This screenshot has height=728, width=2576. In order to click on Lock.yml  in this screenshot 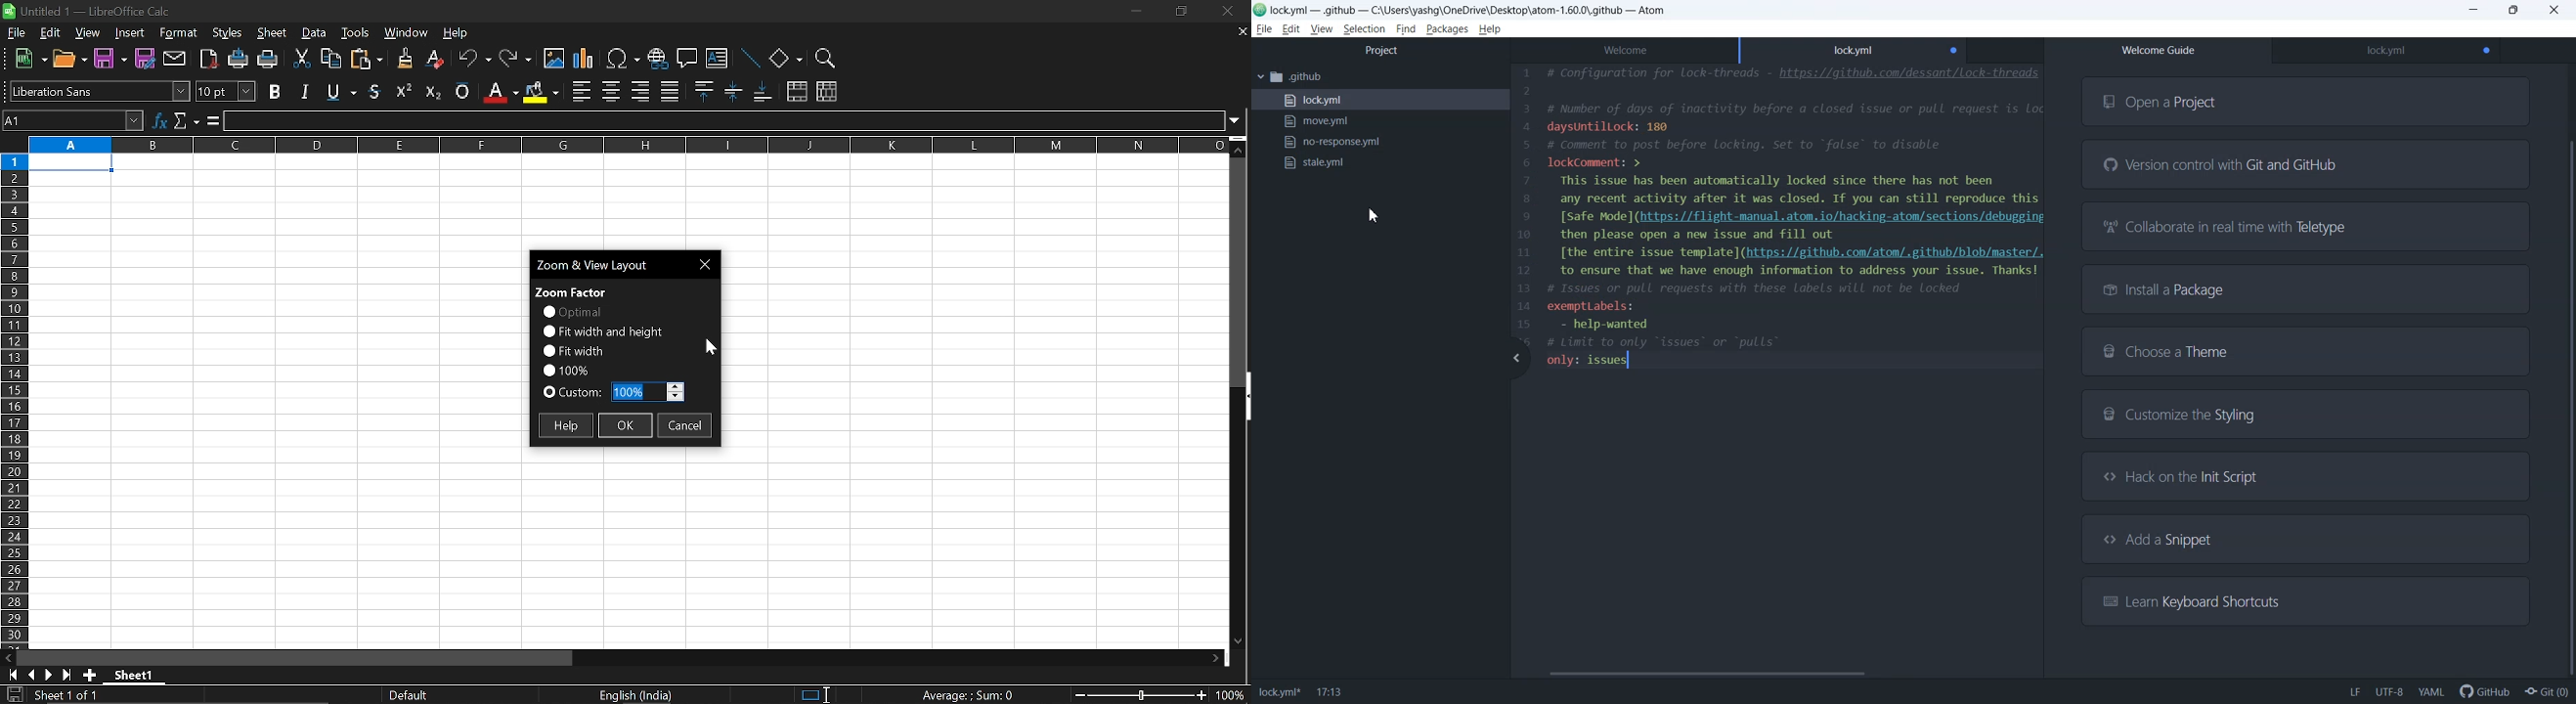, I will do `click(2386, 51)`.